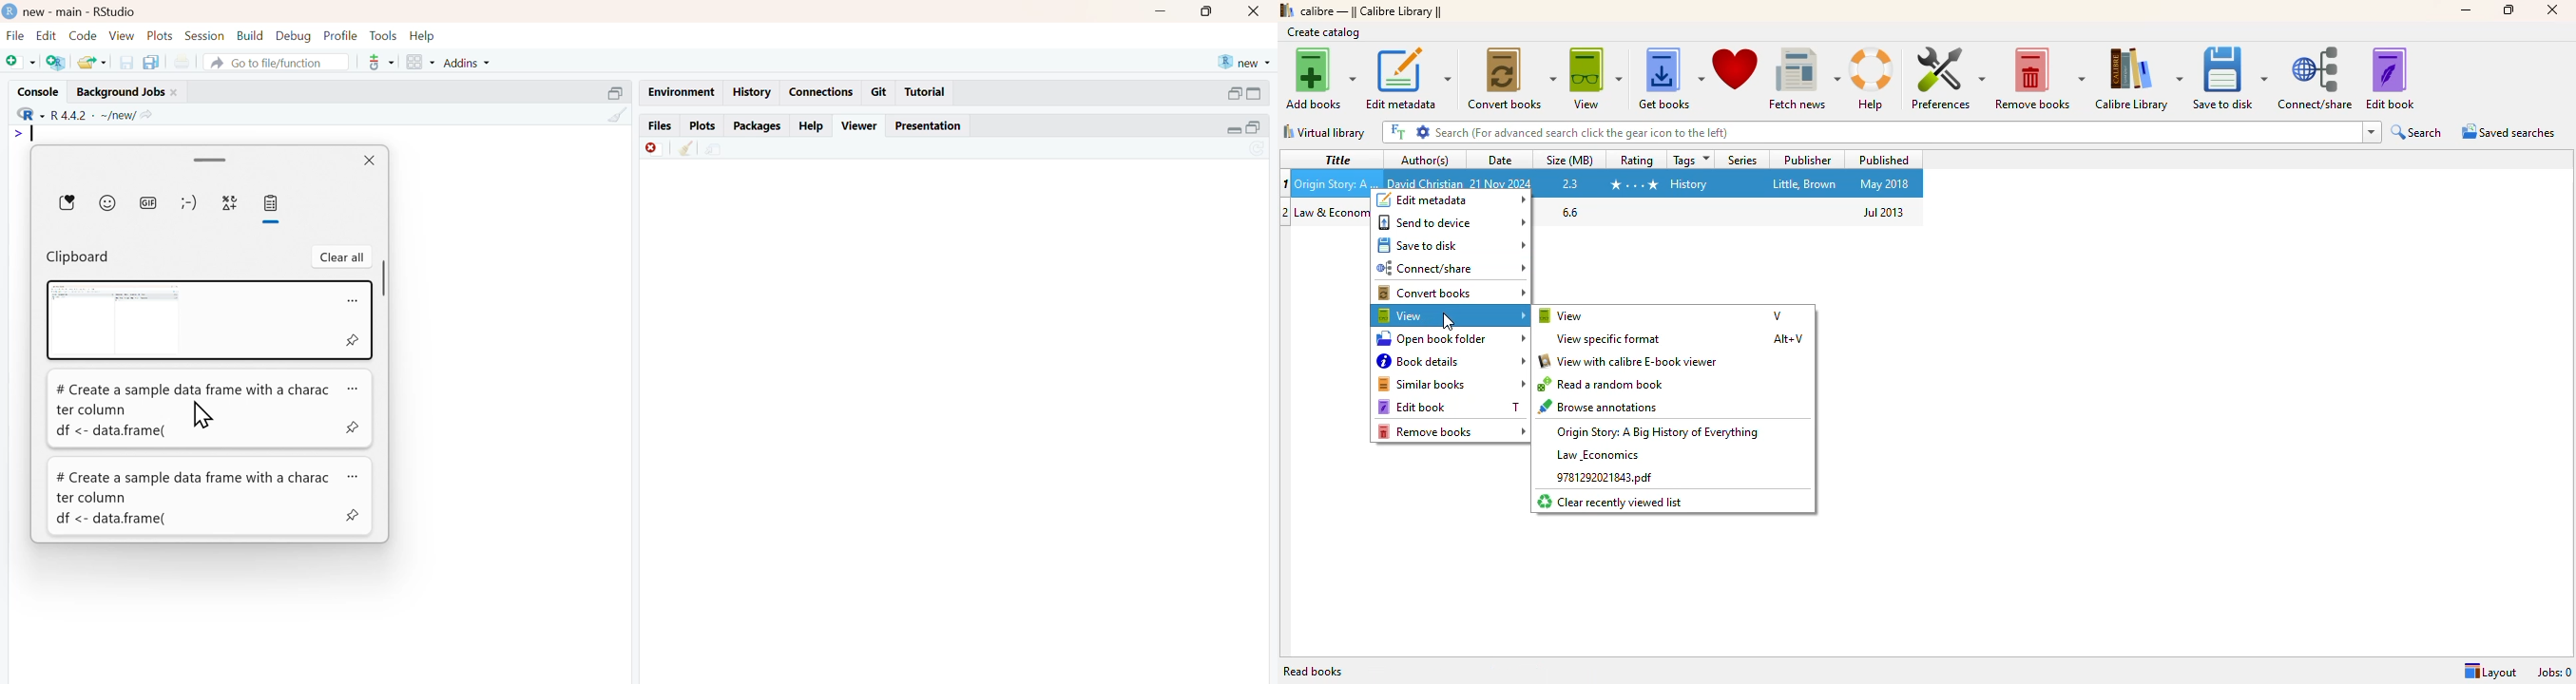  Describe the element at coordinates (812, 126) in the screenshot. I see `help` at that location.